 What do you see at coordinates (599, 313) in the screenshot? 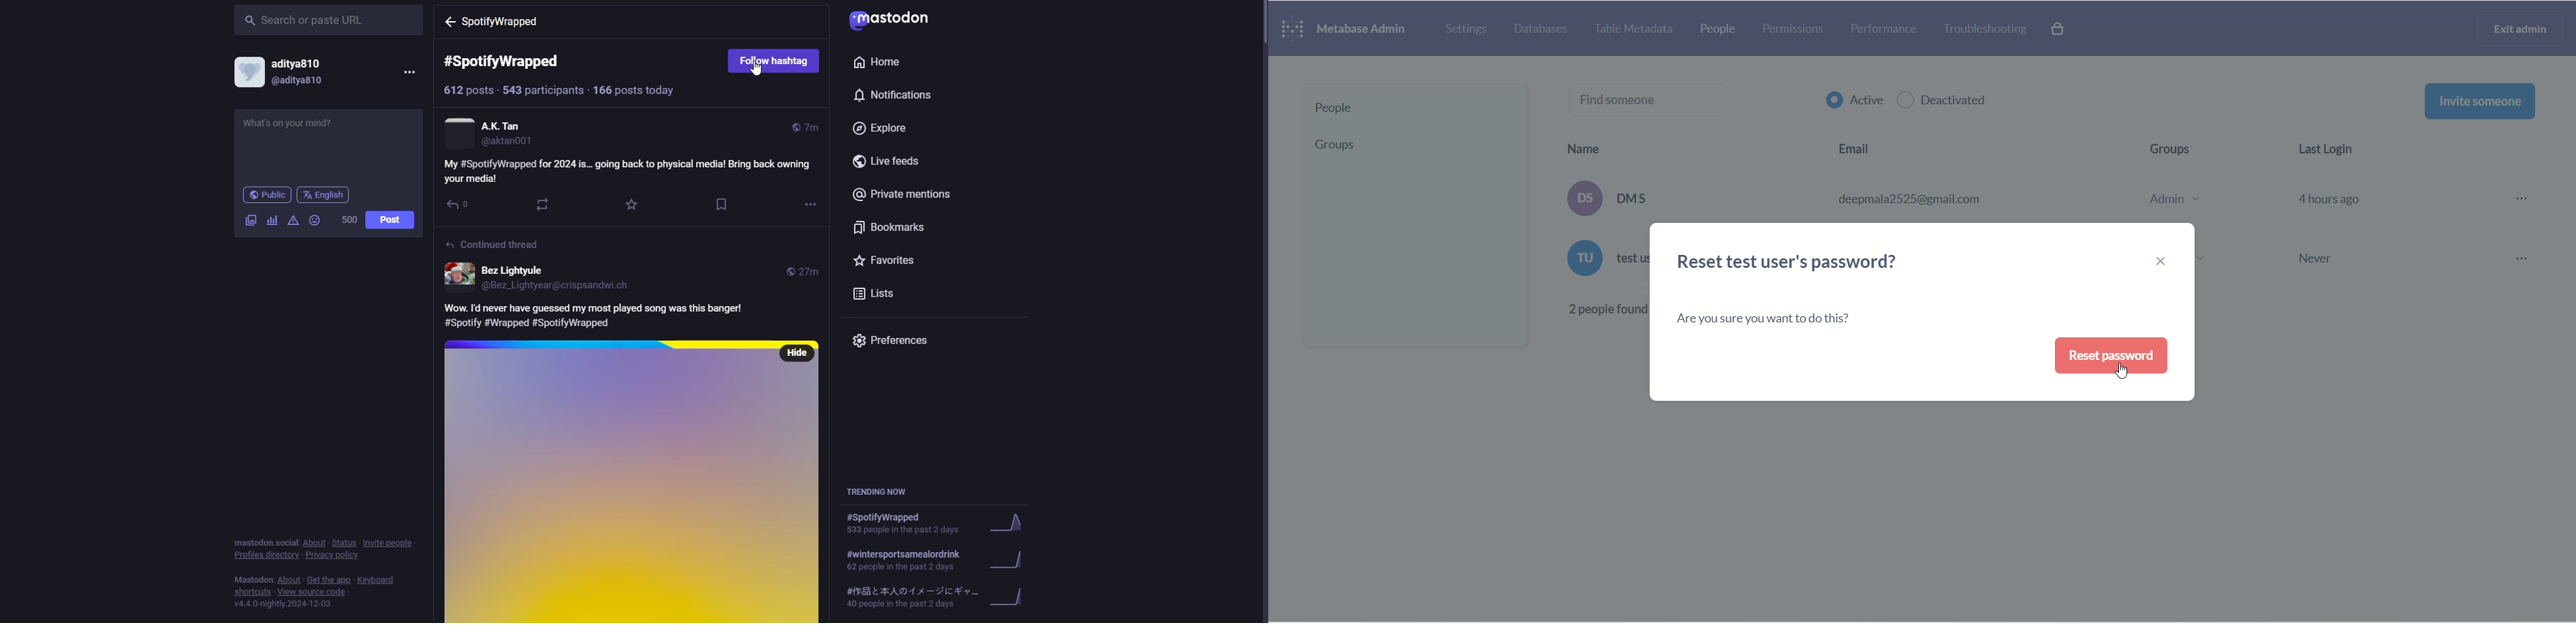
I see `post` at bounding box center [599, 313].